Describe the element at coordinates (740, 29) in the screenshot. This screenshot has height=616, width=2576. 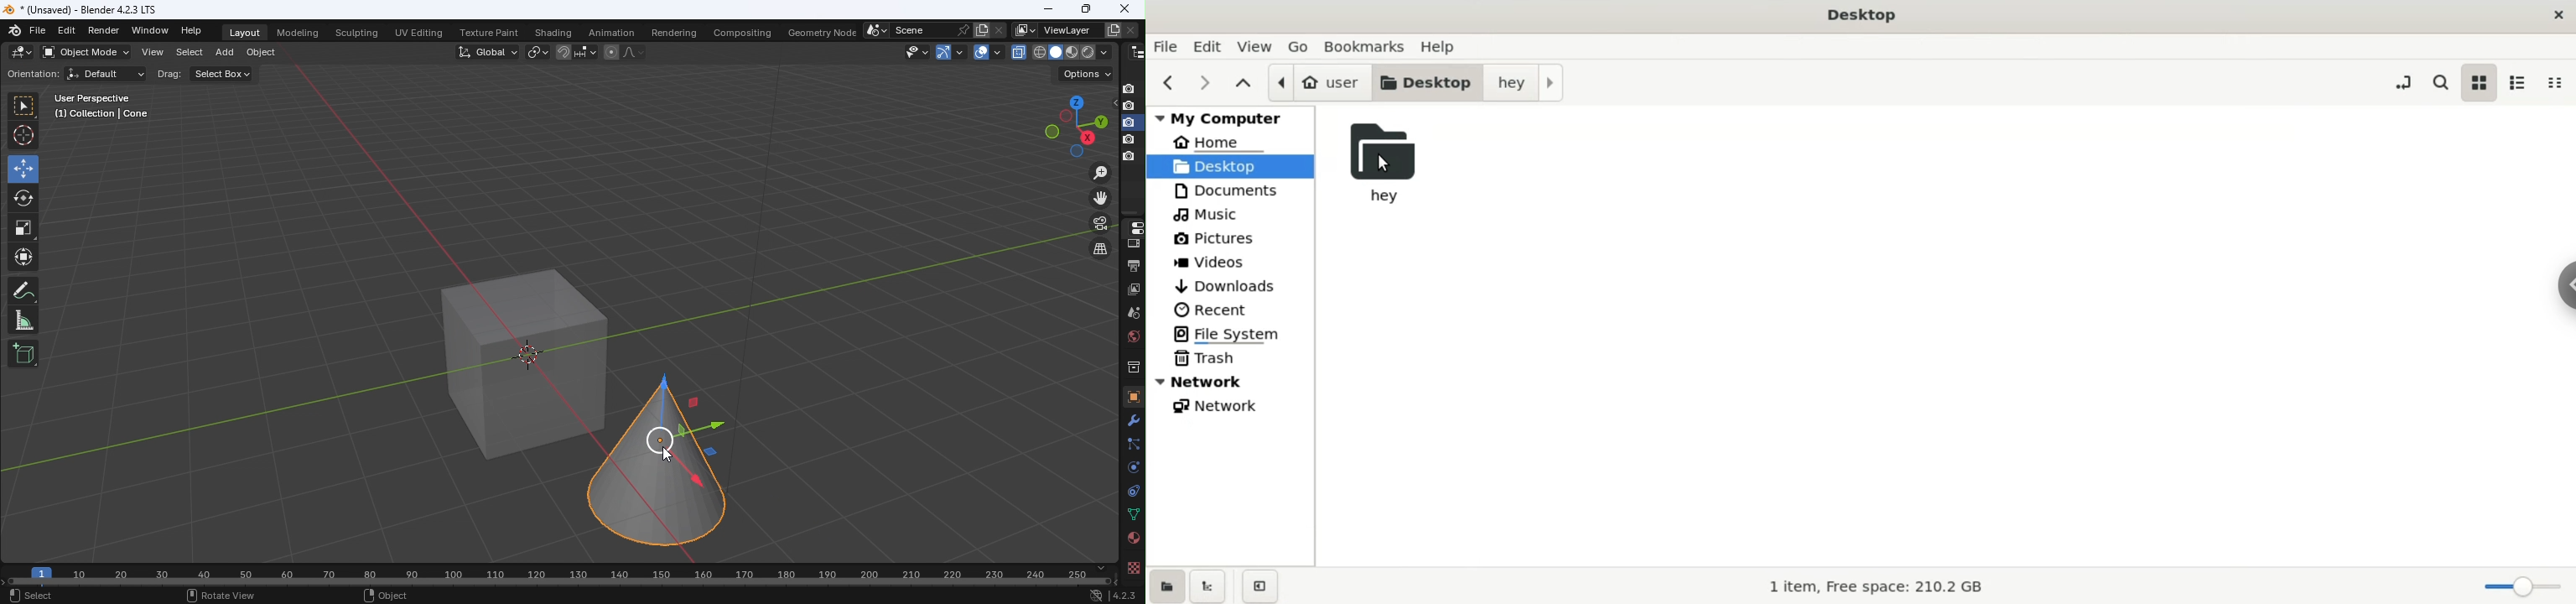
I see `Compositing` at that location.